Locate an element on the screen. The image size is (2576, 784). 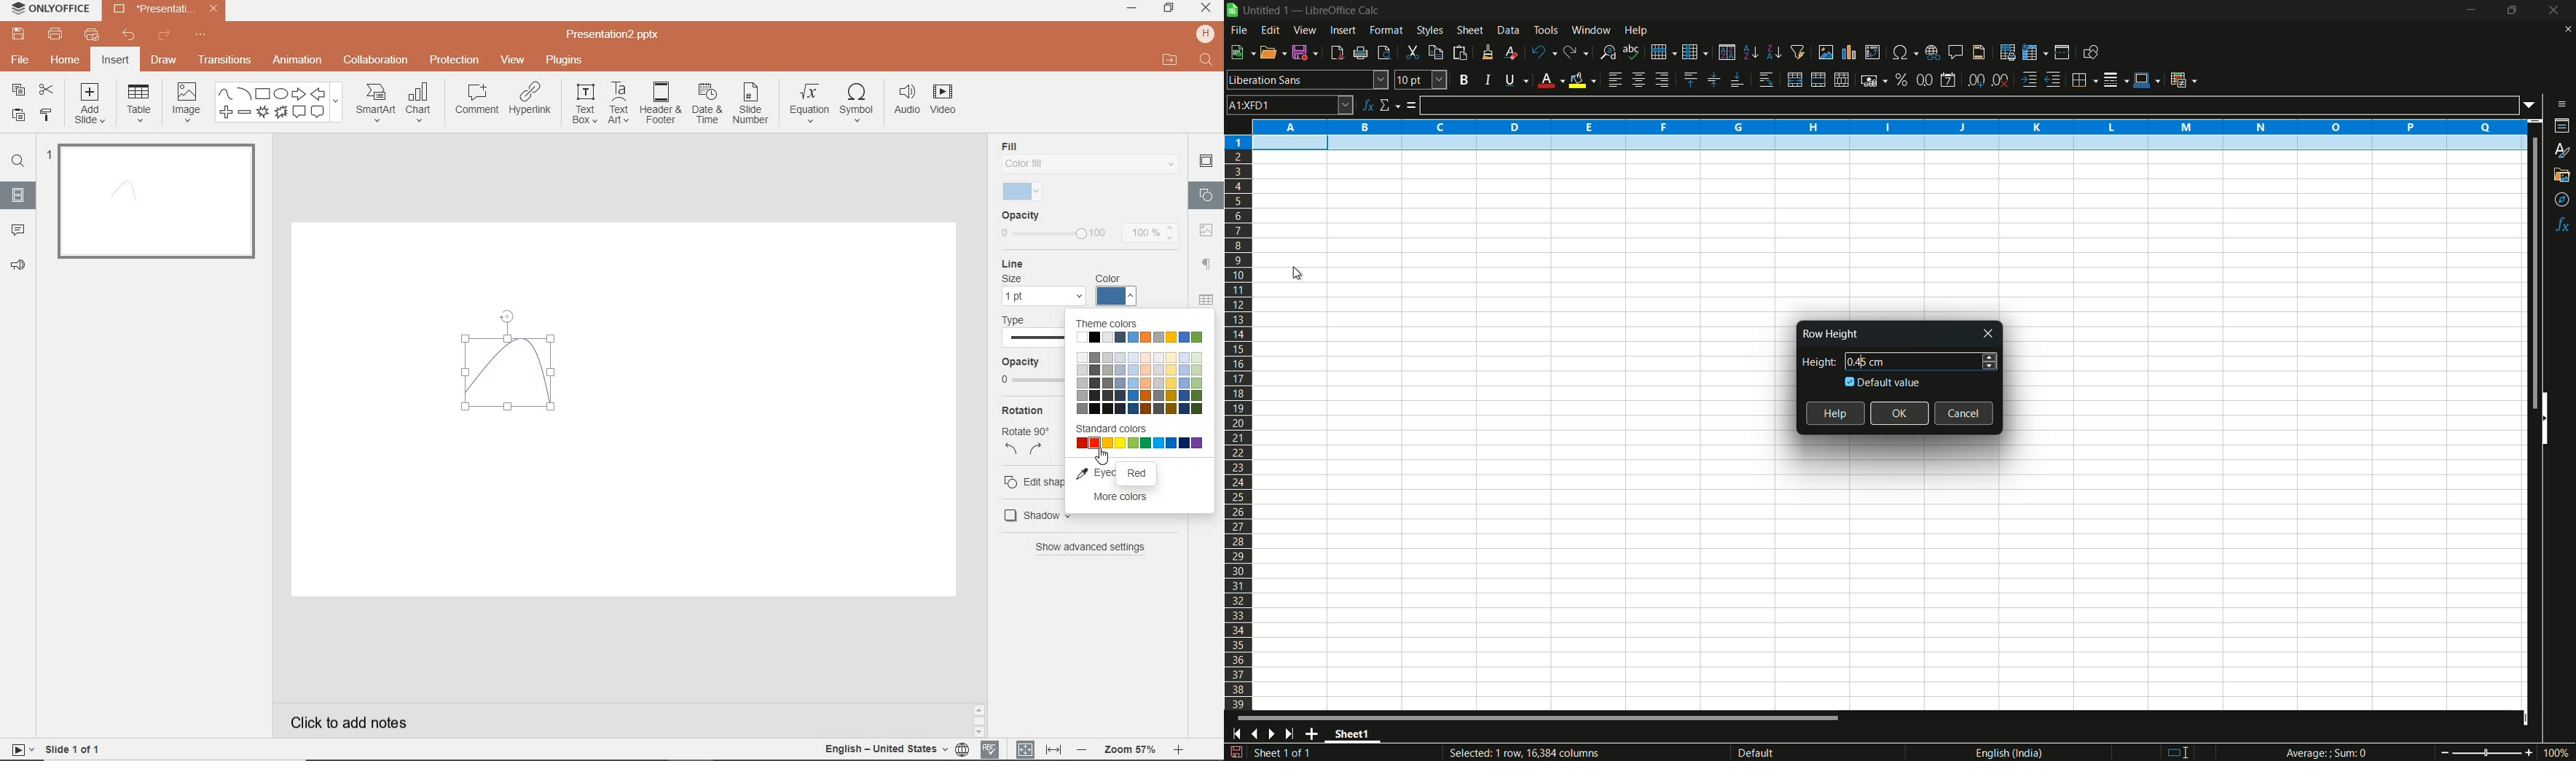
image settings is located at coordinates (1206, 230).